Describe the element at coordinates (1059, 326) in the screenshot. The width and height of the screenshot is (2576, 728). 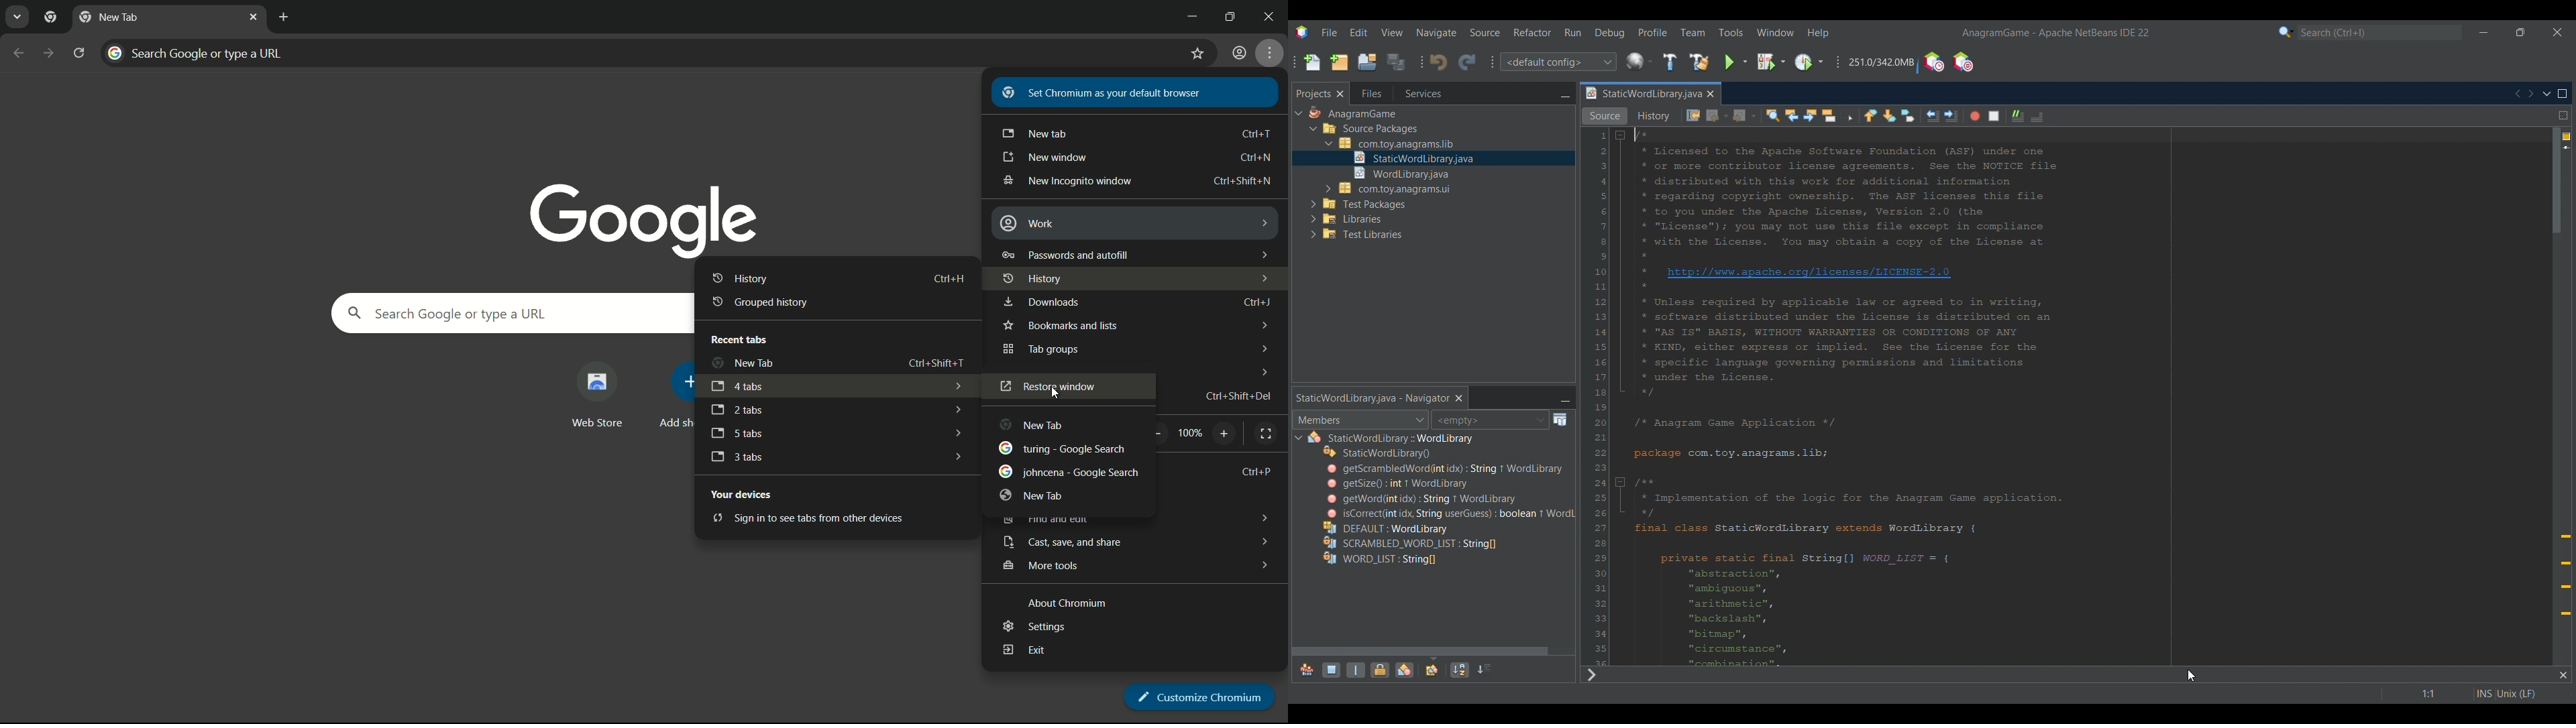
I see `bookmark and lists` at that location.